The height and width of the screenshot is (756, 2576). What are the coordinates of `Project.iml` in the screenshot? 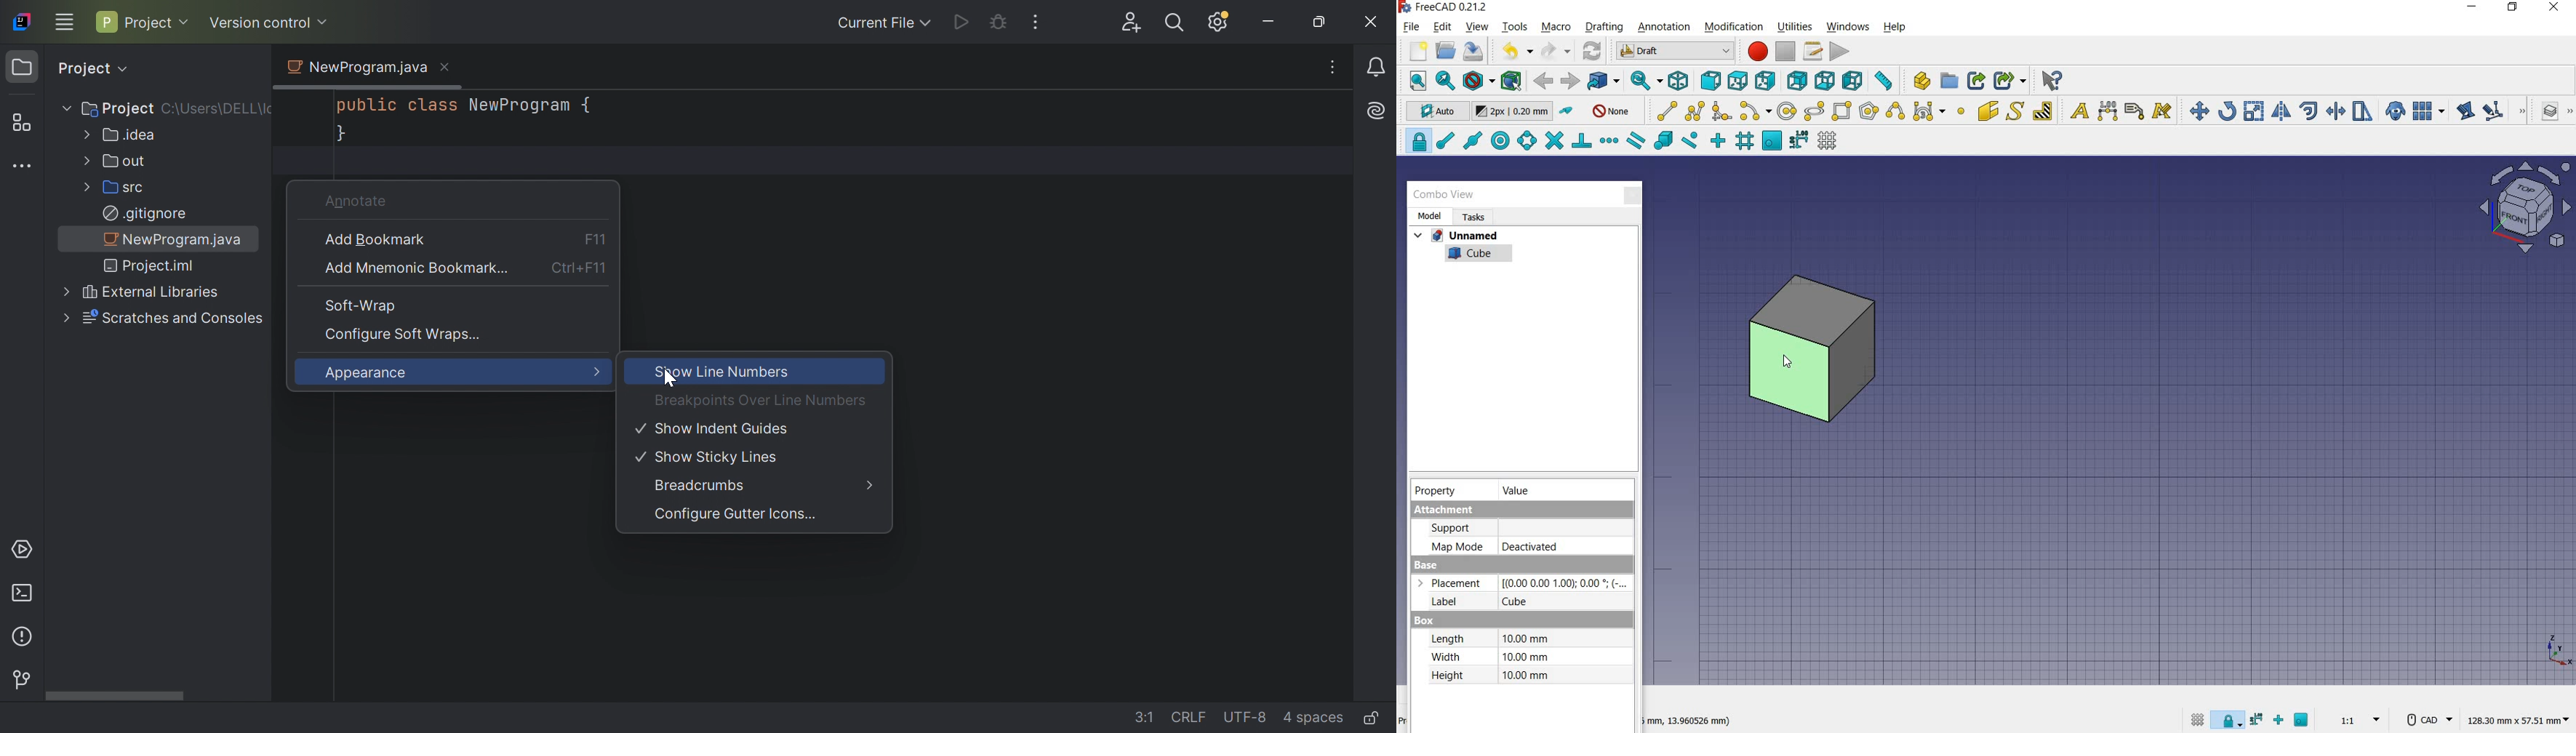 It's located at (152, 266).